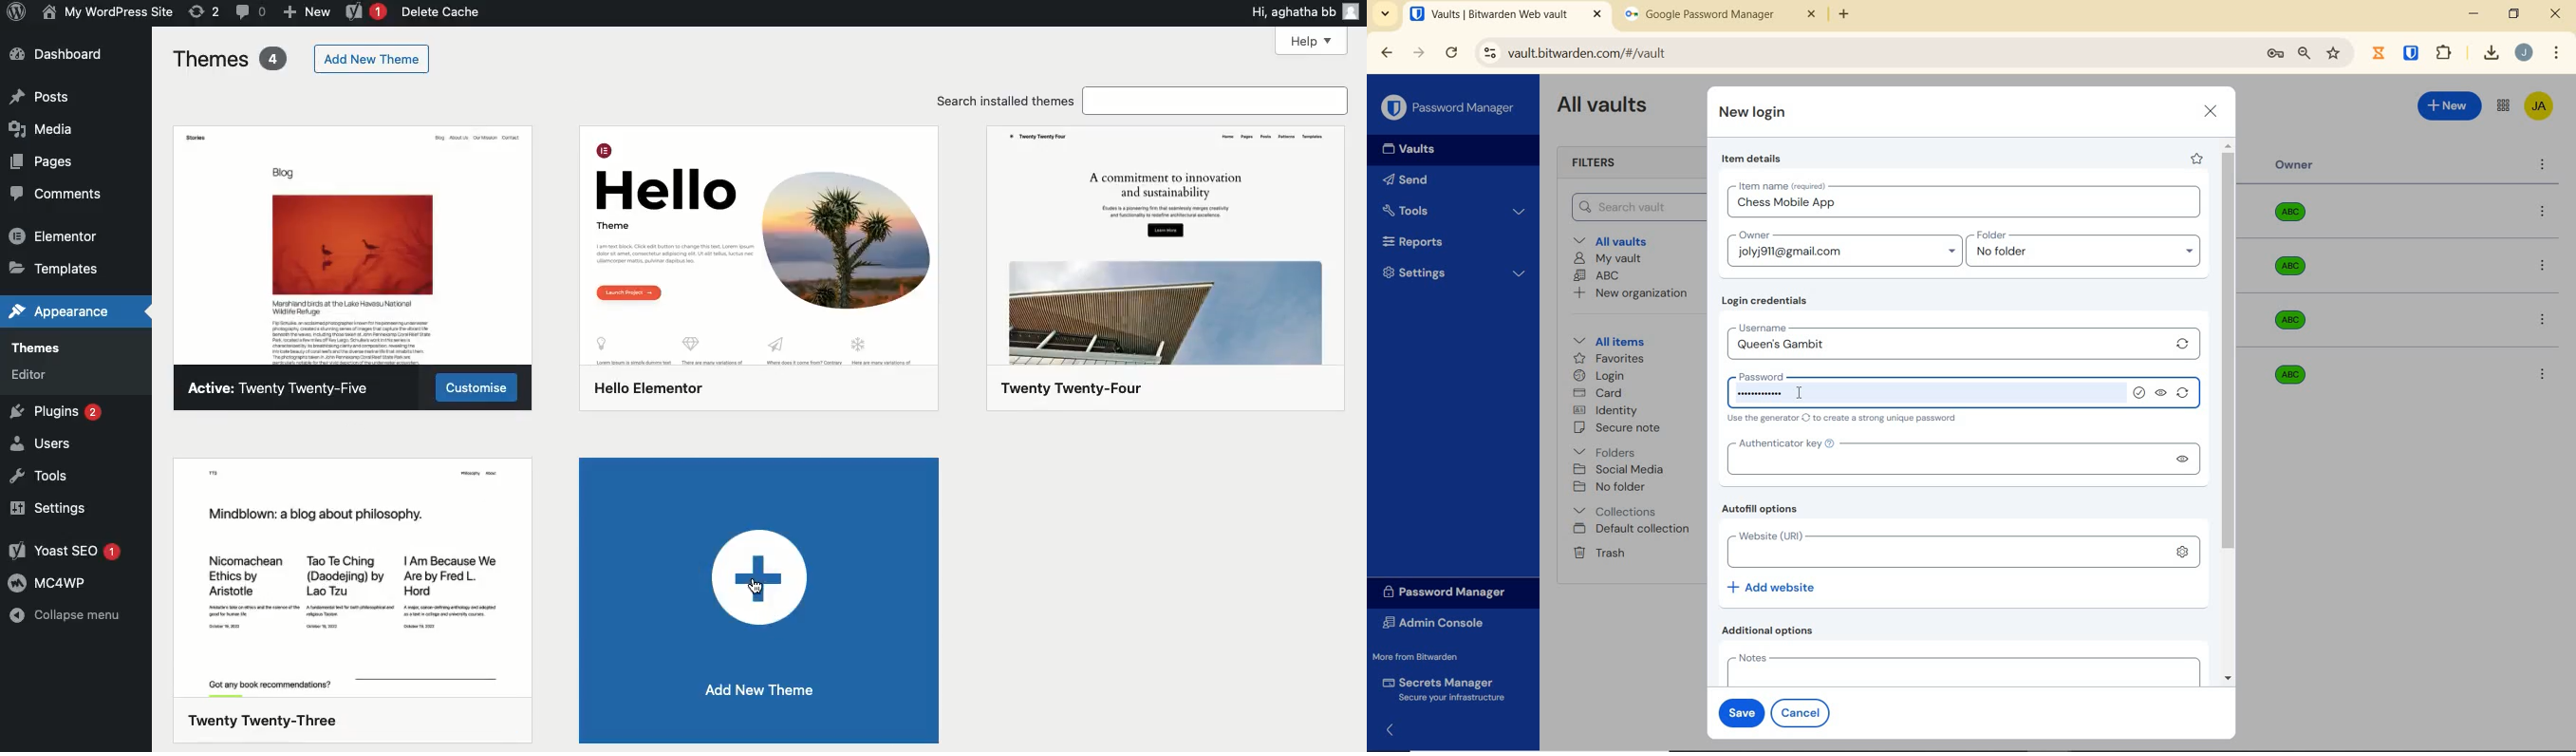  What do you see at coordinates (1779, 375) in the screenshot?
I see `password` at bounding box center [1779, 375].